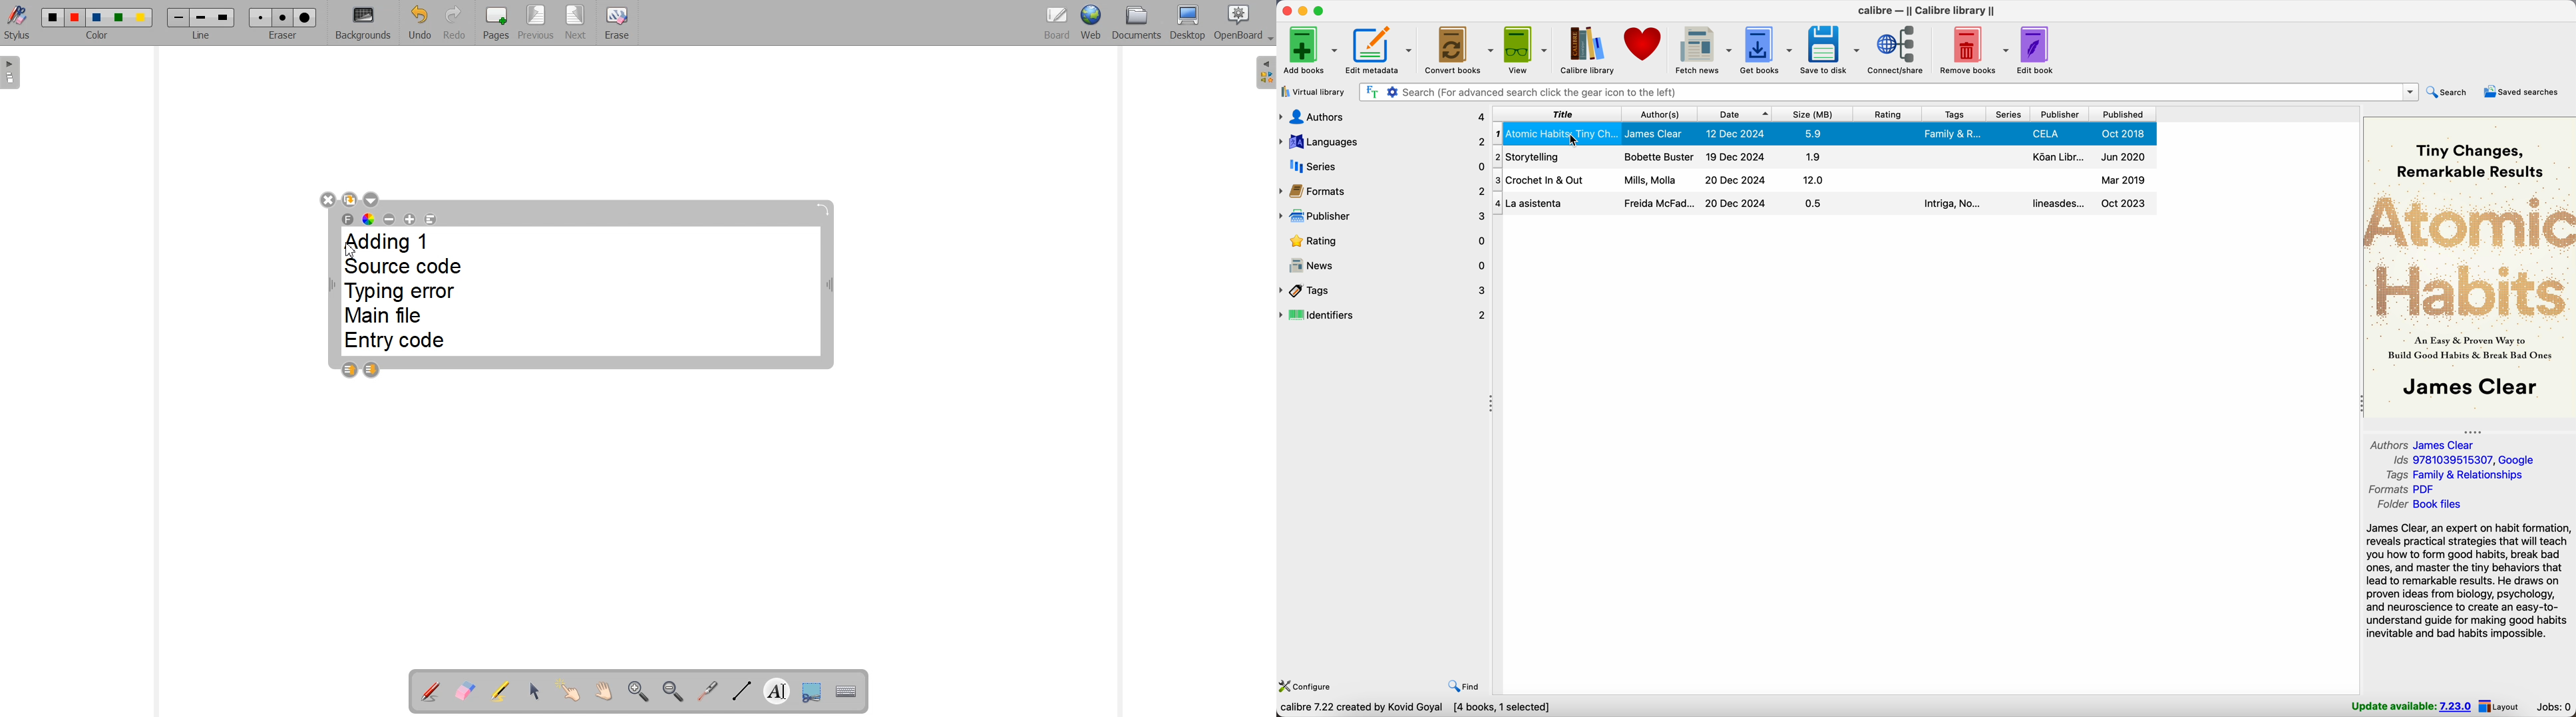 The image size is (2576, 728). What do you see at coordinates (1384, 266) in the screenshot?
I see `news` at bounding box center [1384, 266].